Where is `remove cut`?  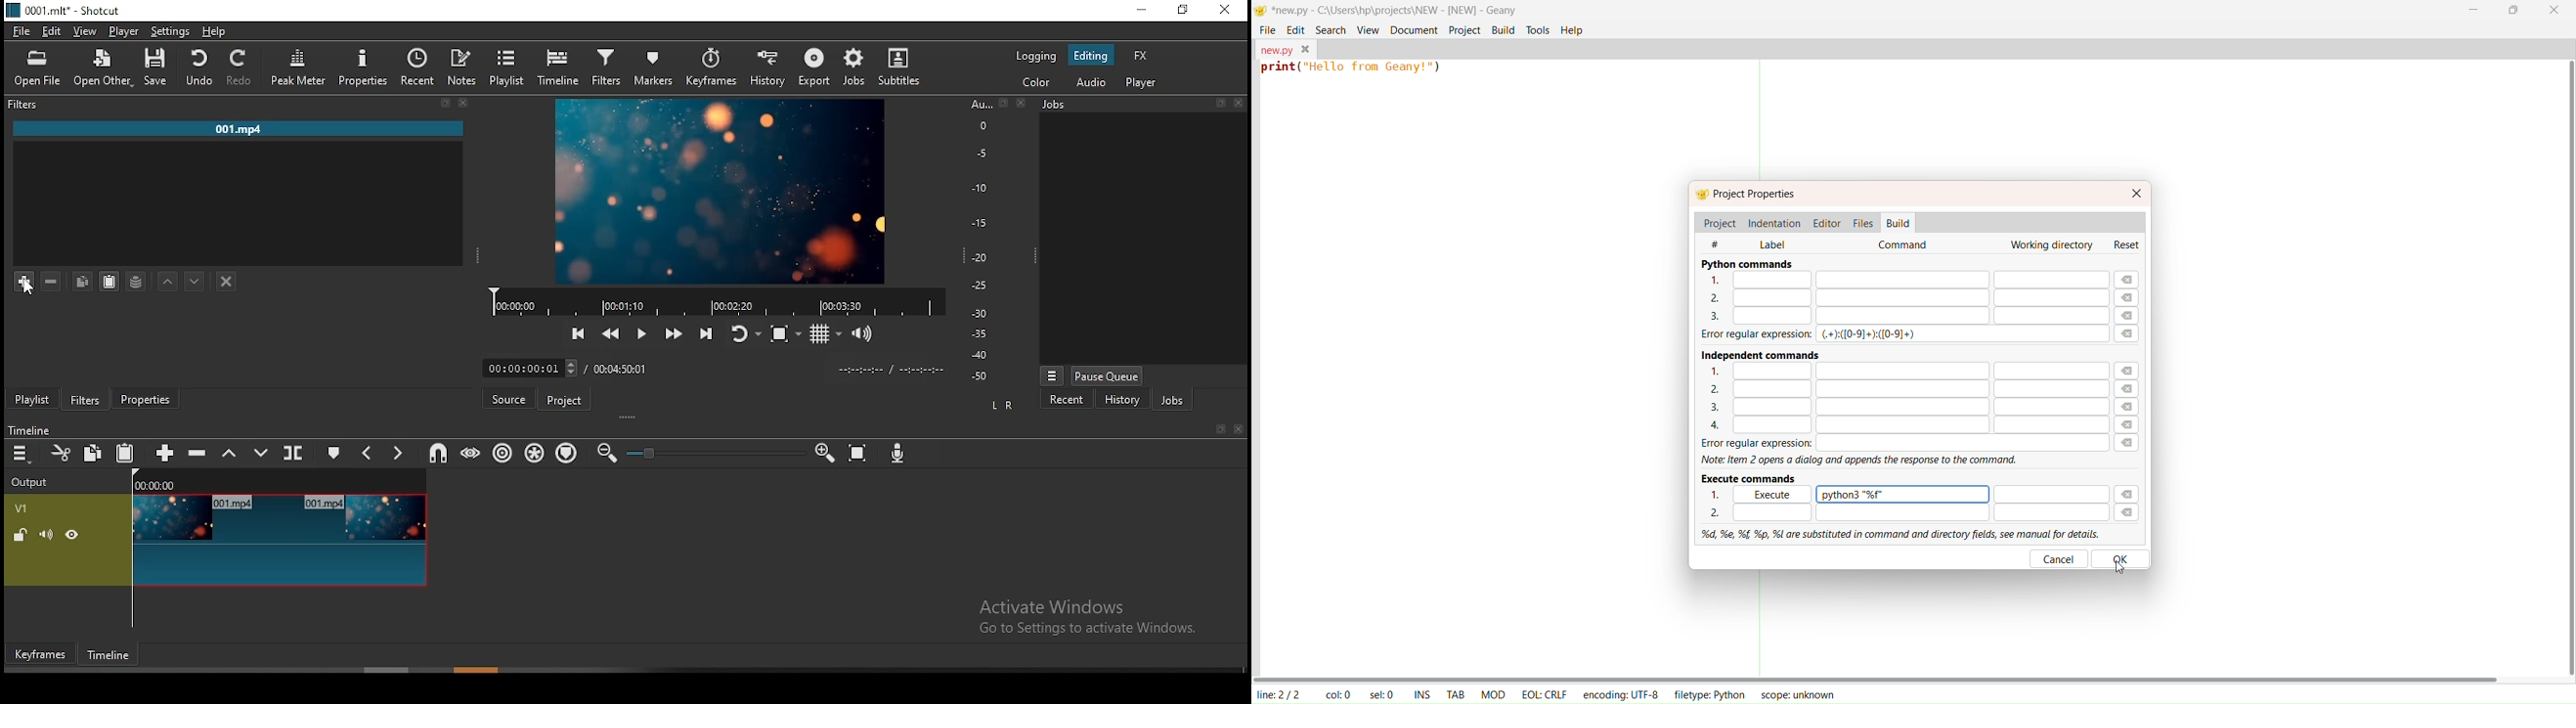
remove cut is located at coordinates (93, 372).